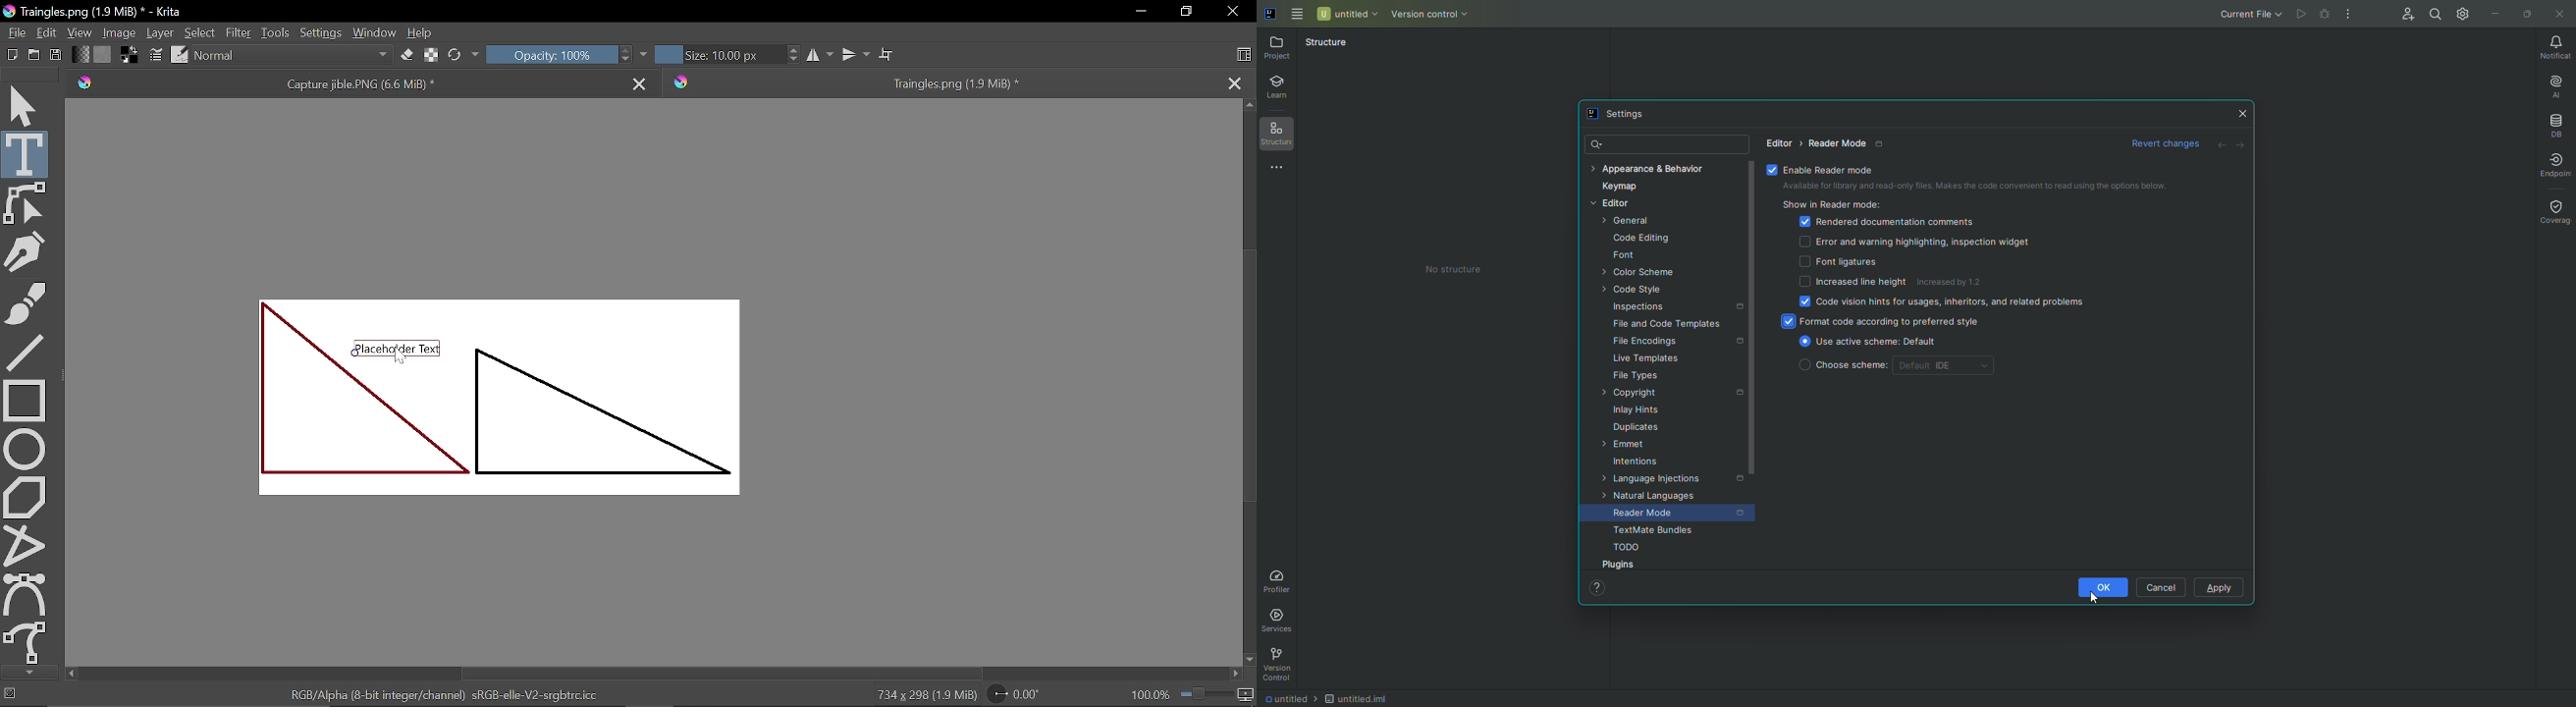  I want to click on tools, so click(273, 32).